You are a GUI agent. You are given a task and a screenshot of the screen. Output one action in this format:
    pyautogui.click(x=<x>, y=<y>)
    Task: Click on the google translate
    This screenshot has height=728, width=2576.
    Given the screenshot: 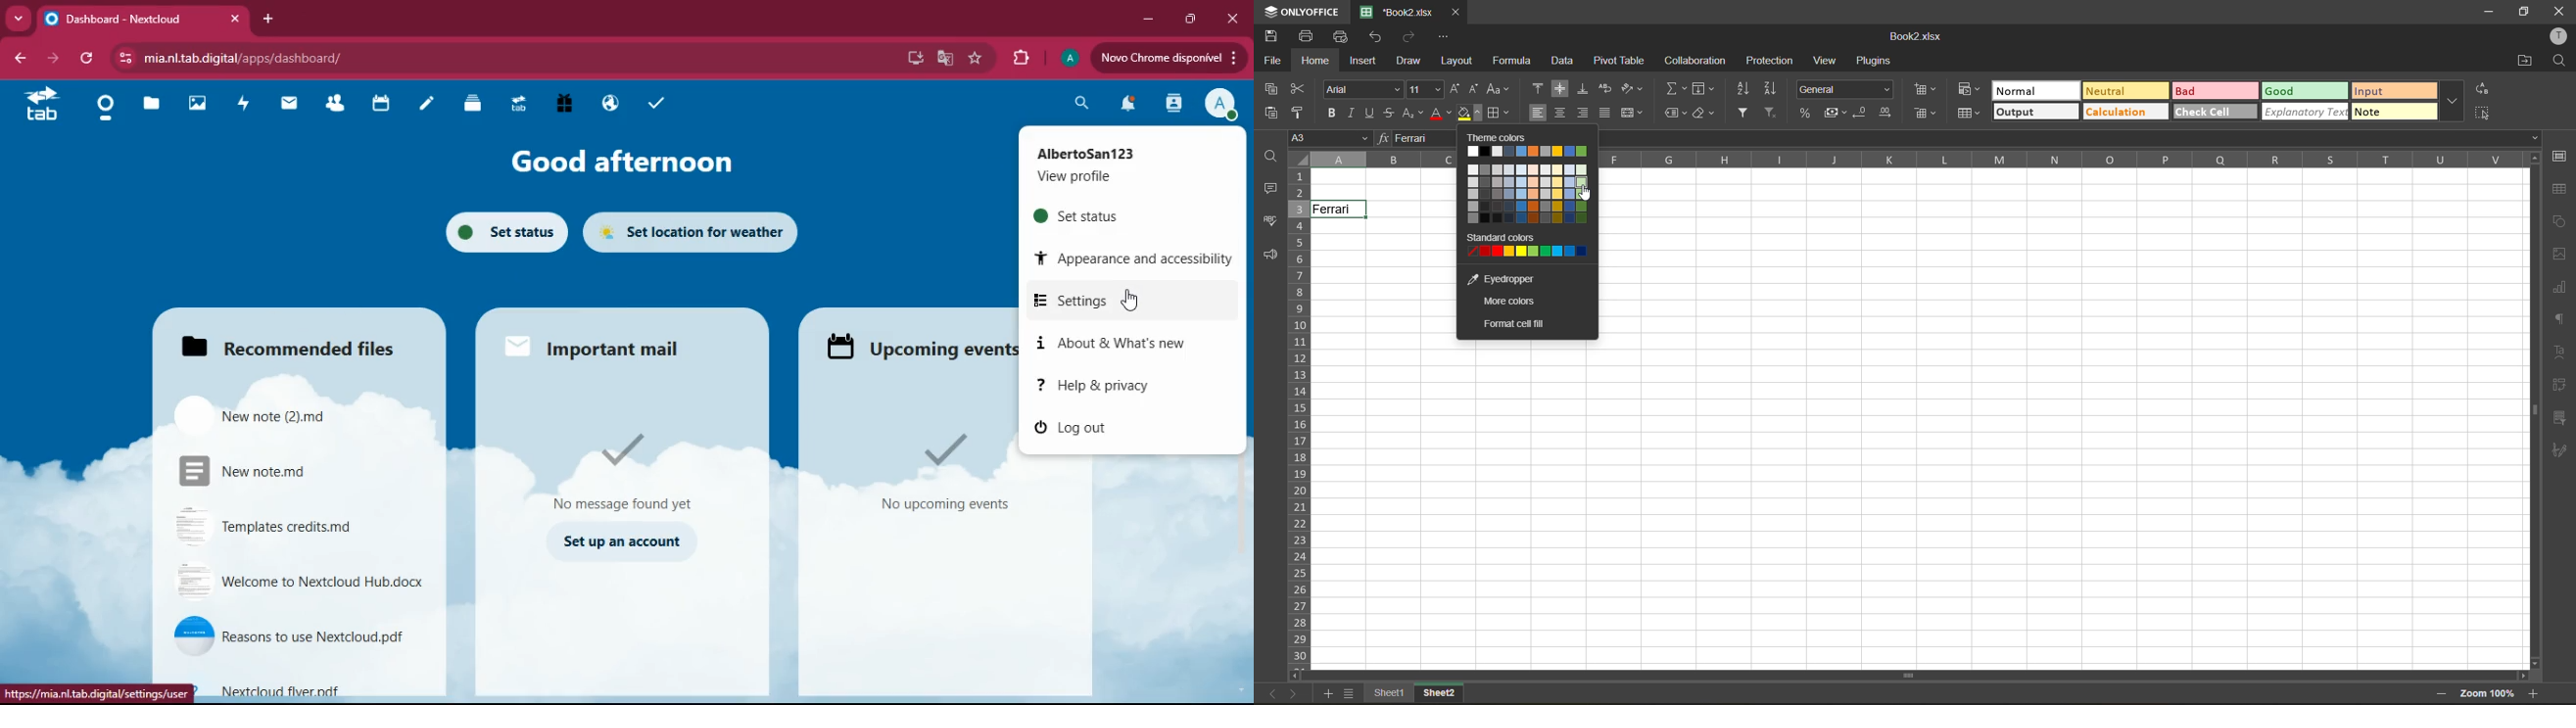 What is the action you would take?
    pyautogui.click(x=942, y=58)
    